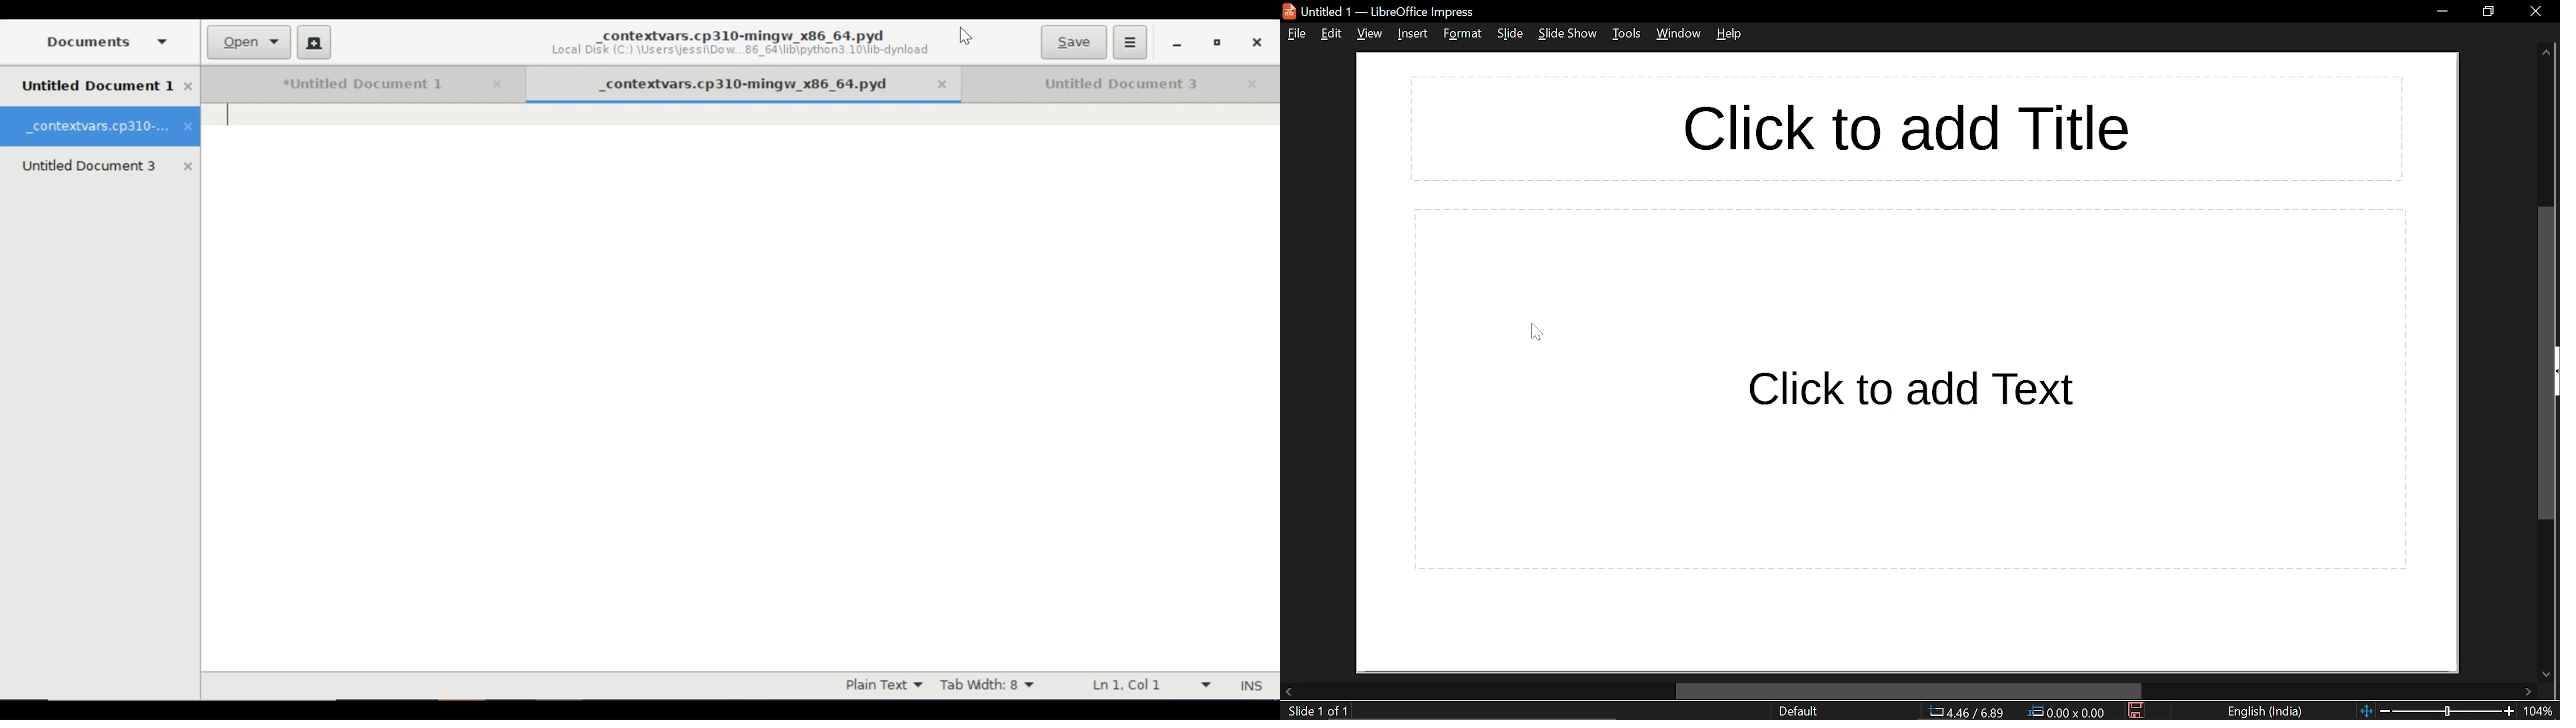  Describe the element at coordinates (1150, 685) in the screenshot. I see `Line & Column Preference` at that location.